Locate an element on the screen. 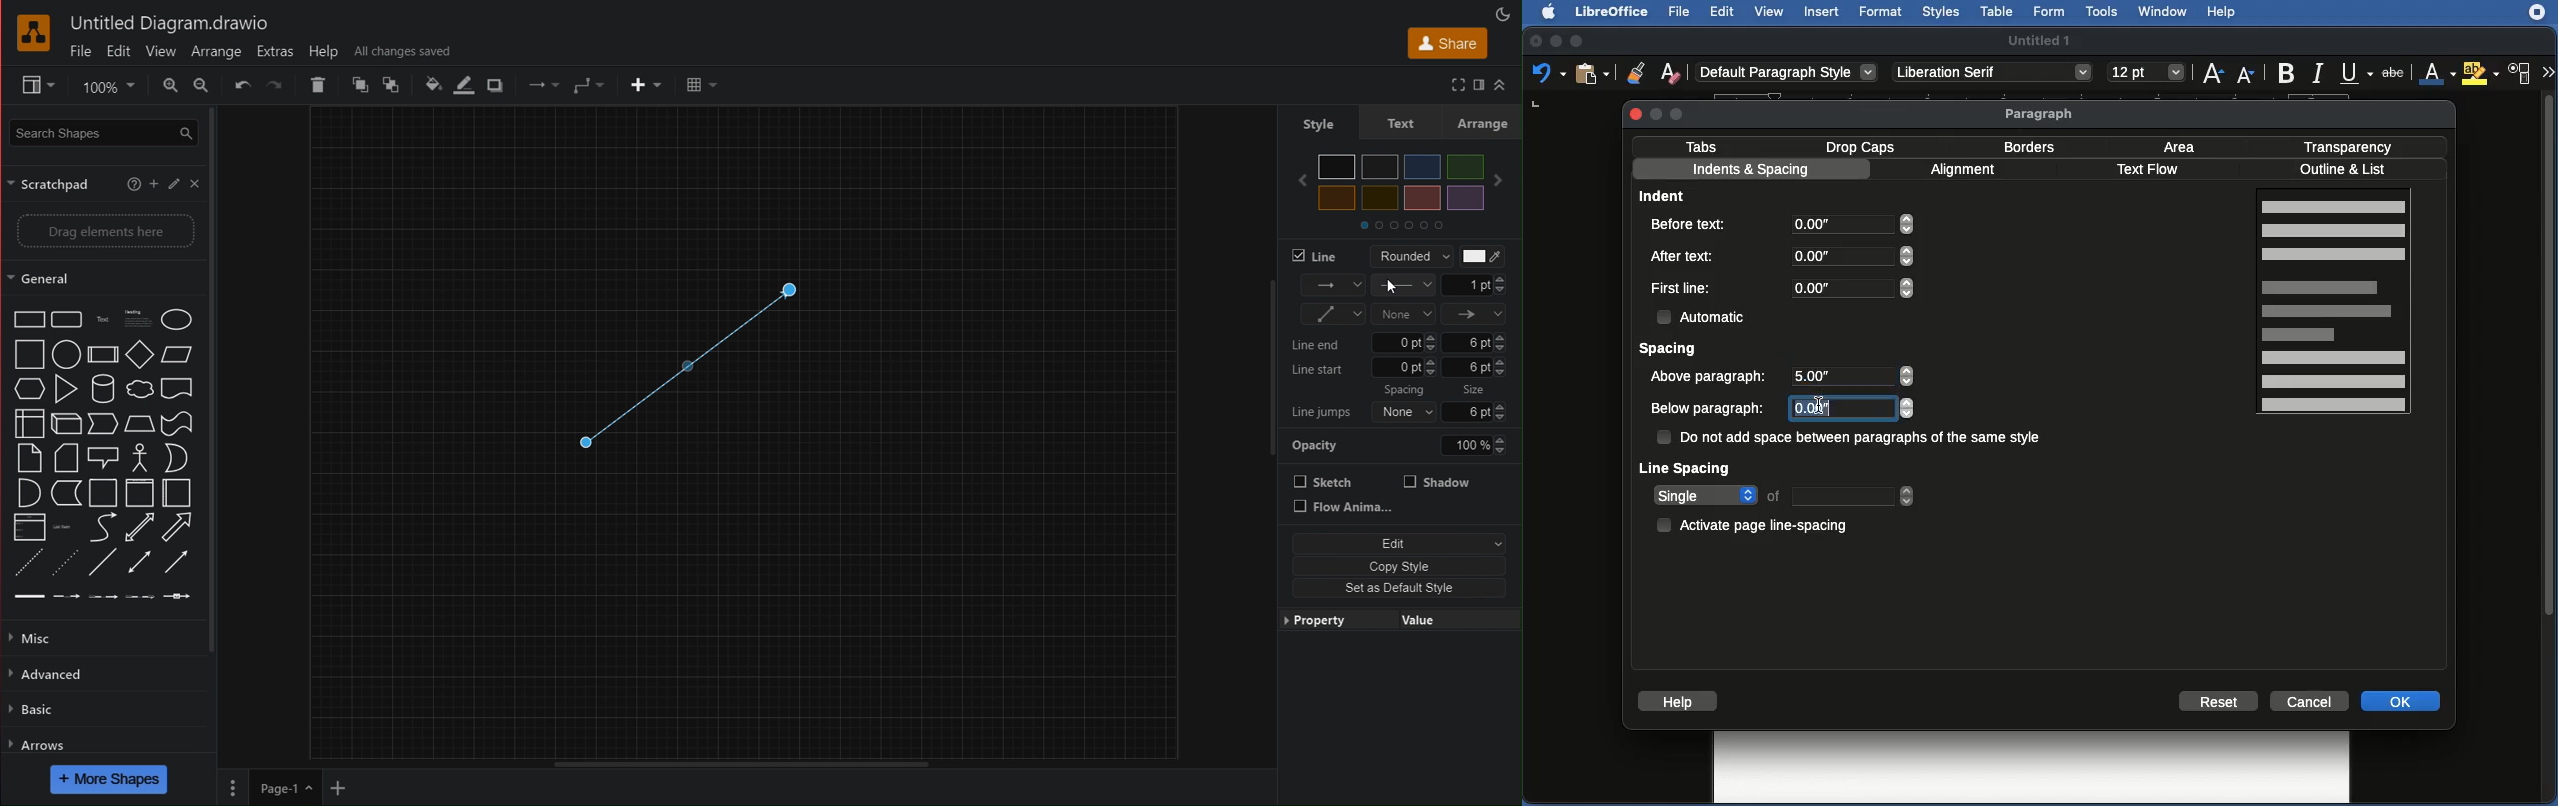  arrow up is located at coordinates (1501, 85).